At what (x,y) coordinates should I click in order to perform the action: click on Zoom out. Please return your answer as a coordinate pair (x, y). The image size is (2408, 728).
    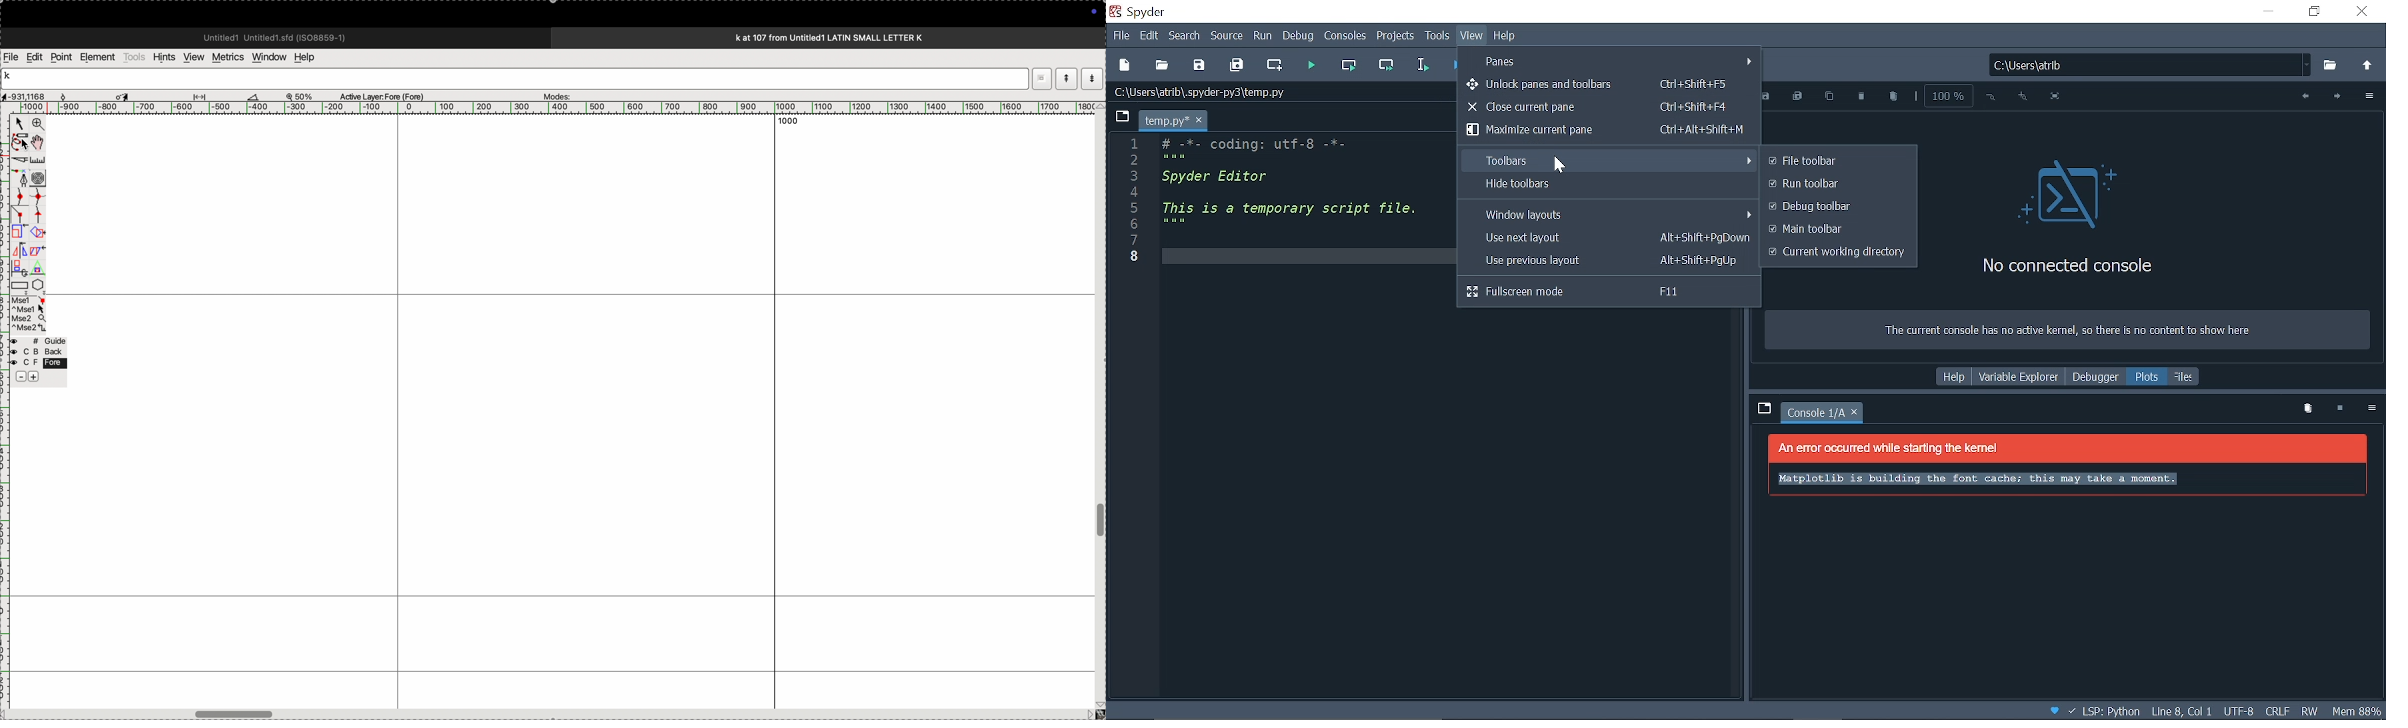
    Looking at the image, I should click on (1992, 97).